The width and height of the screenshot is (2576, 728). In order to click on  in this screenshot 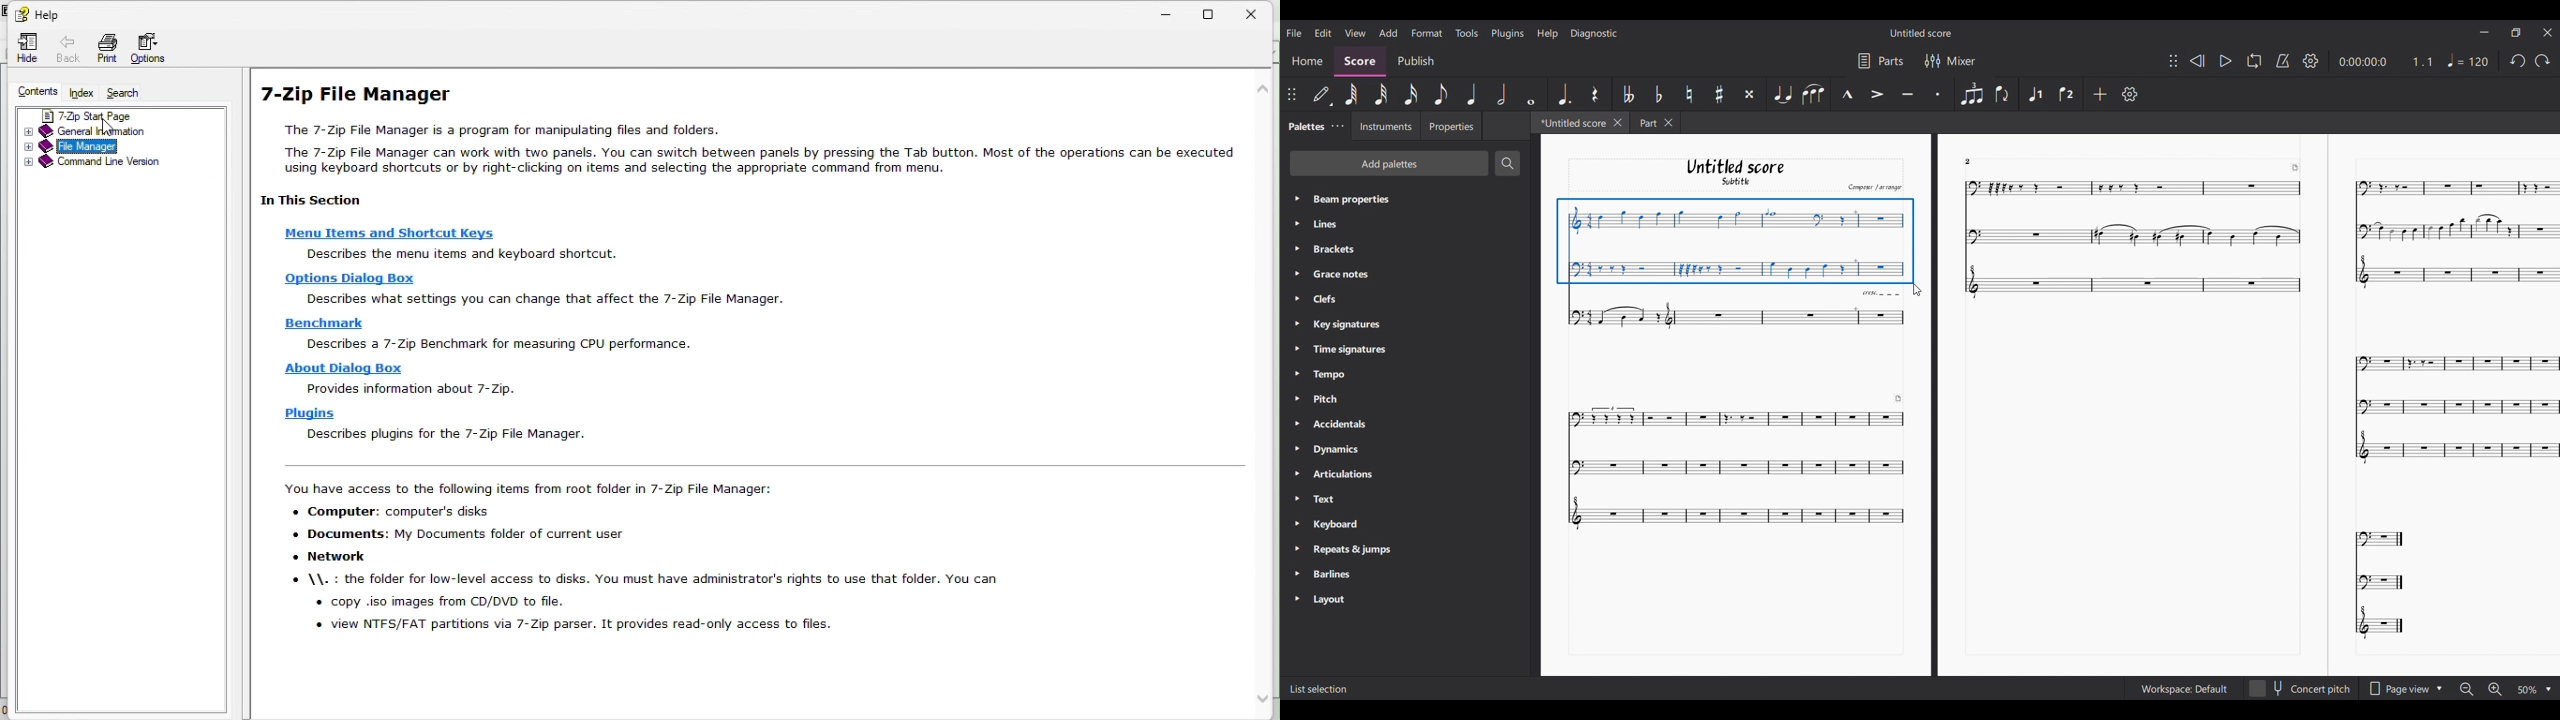, I will do `click(1739, 467)`.